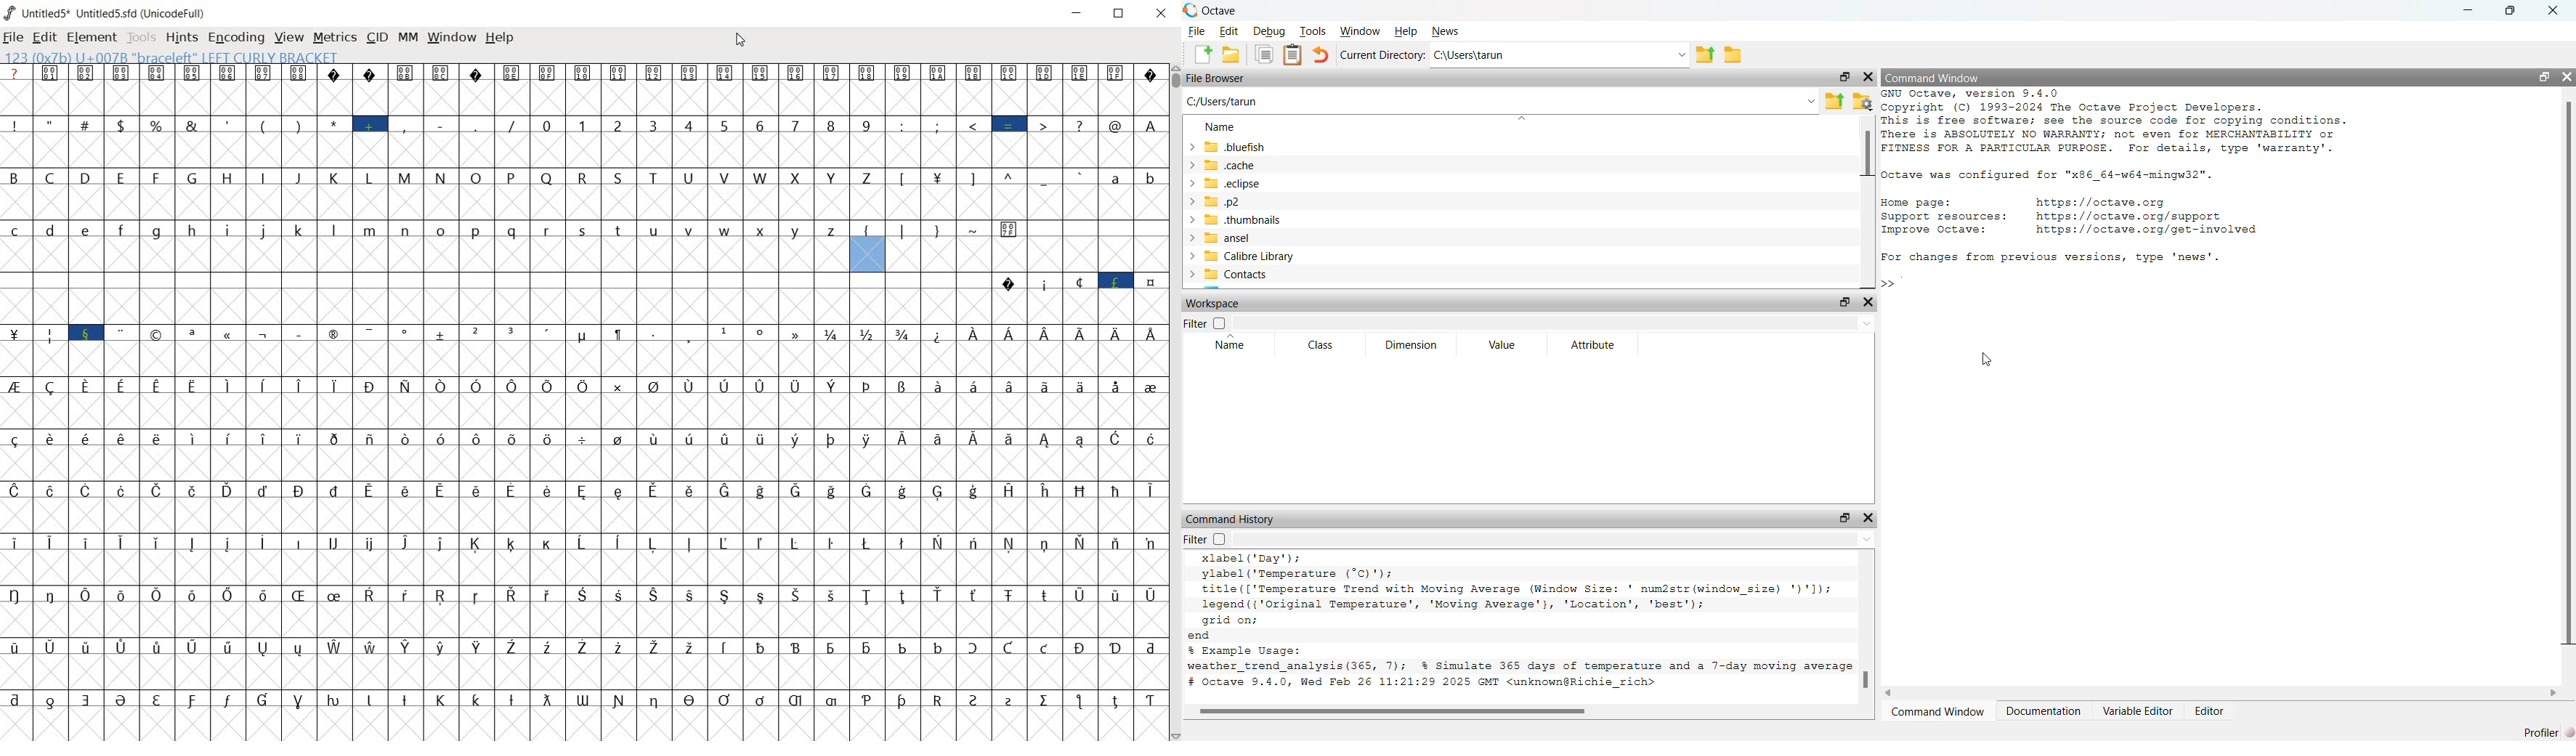 The width and height of the screenshot is (2576, 756). I want to click on eclipse, so click(1227, 185).